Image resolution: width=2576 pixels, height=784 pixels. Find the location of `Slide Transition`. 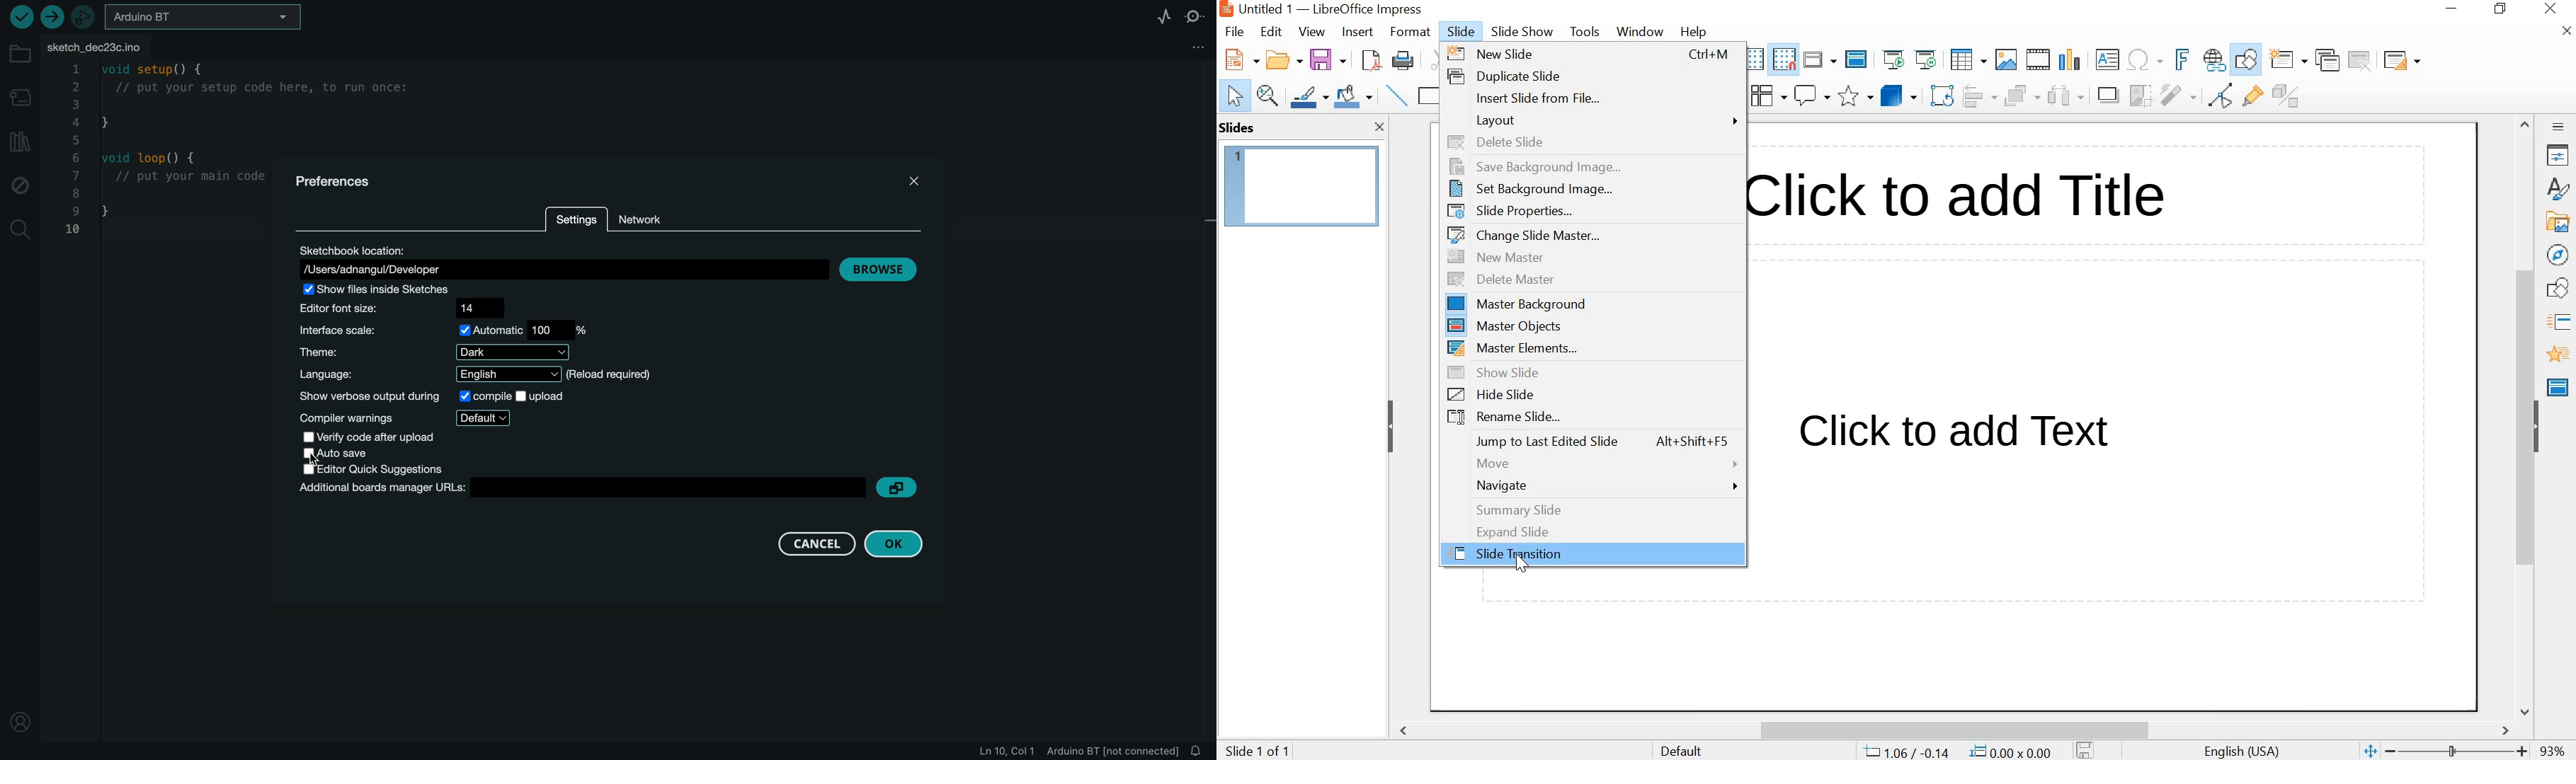

Slide Transition is located at coordinates (2563, 323).